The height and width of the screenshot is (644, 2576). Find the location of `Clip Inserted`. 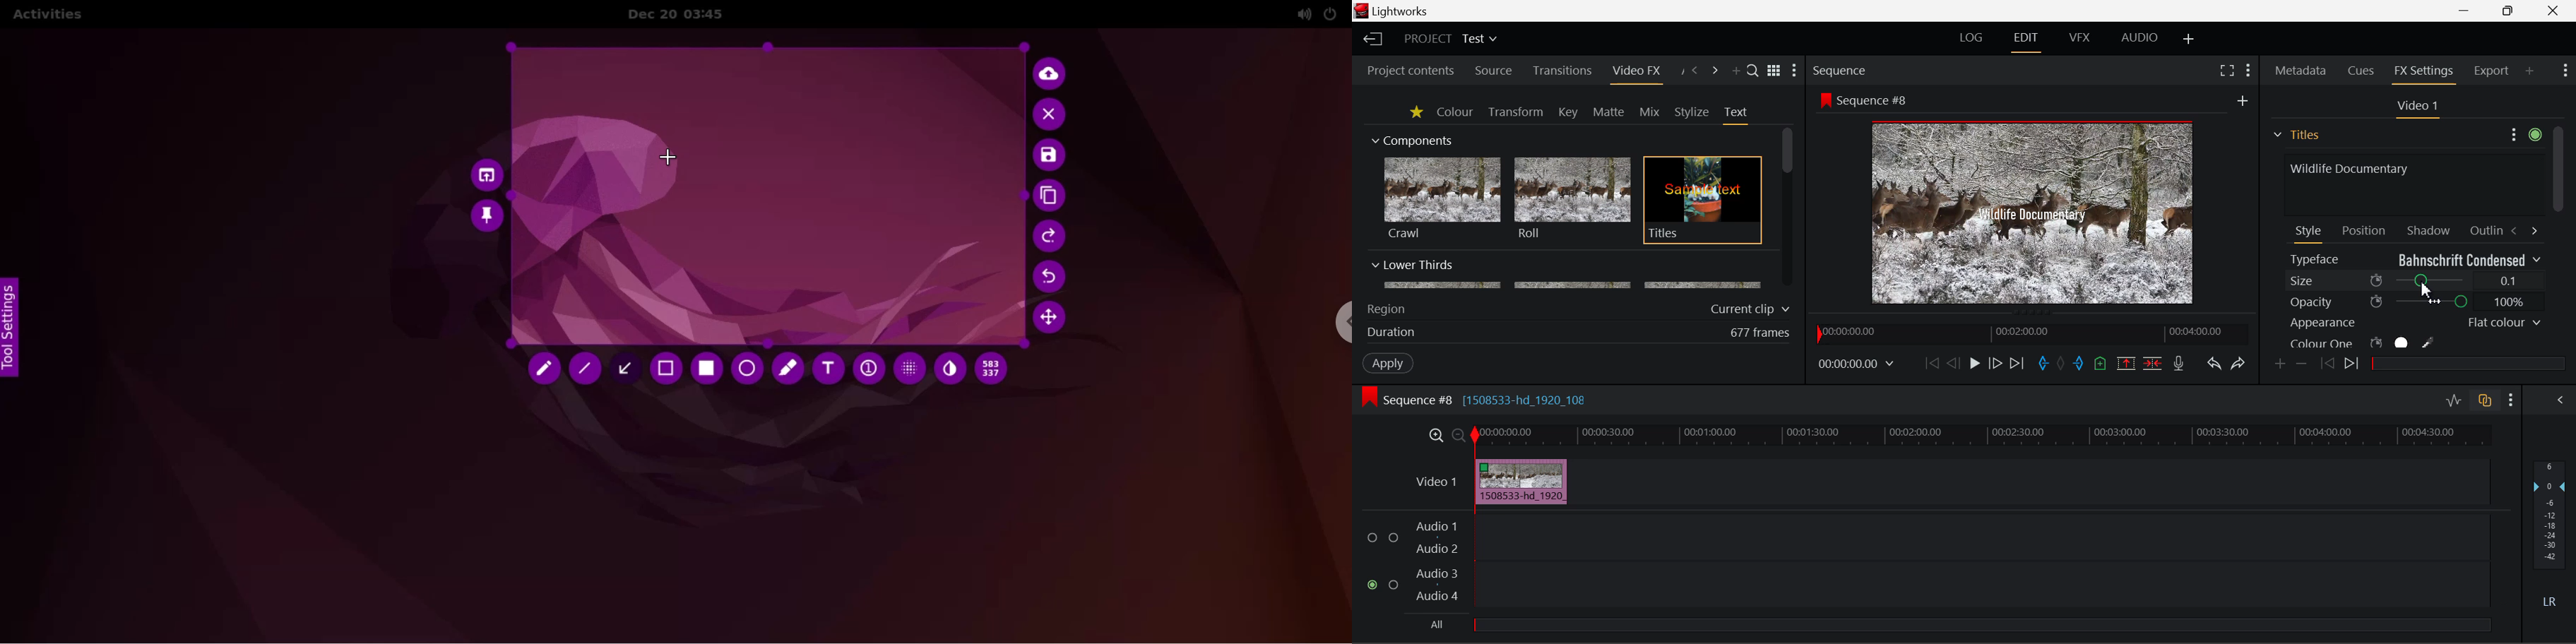

Clip Inserted is located at coordinates (1518, 482).